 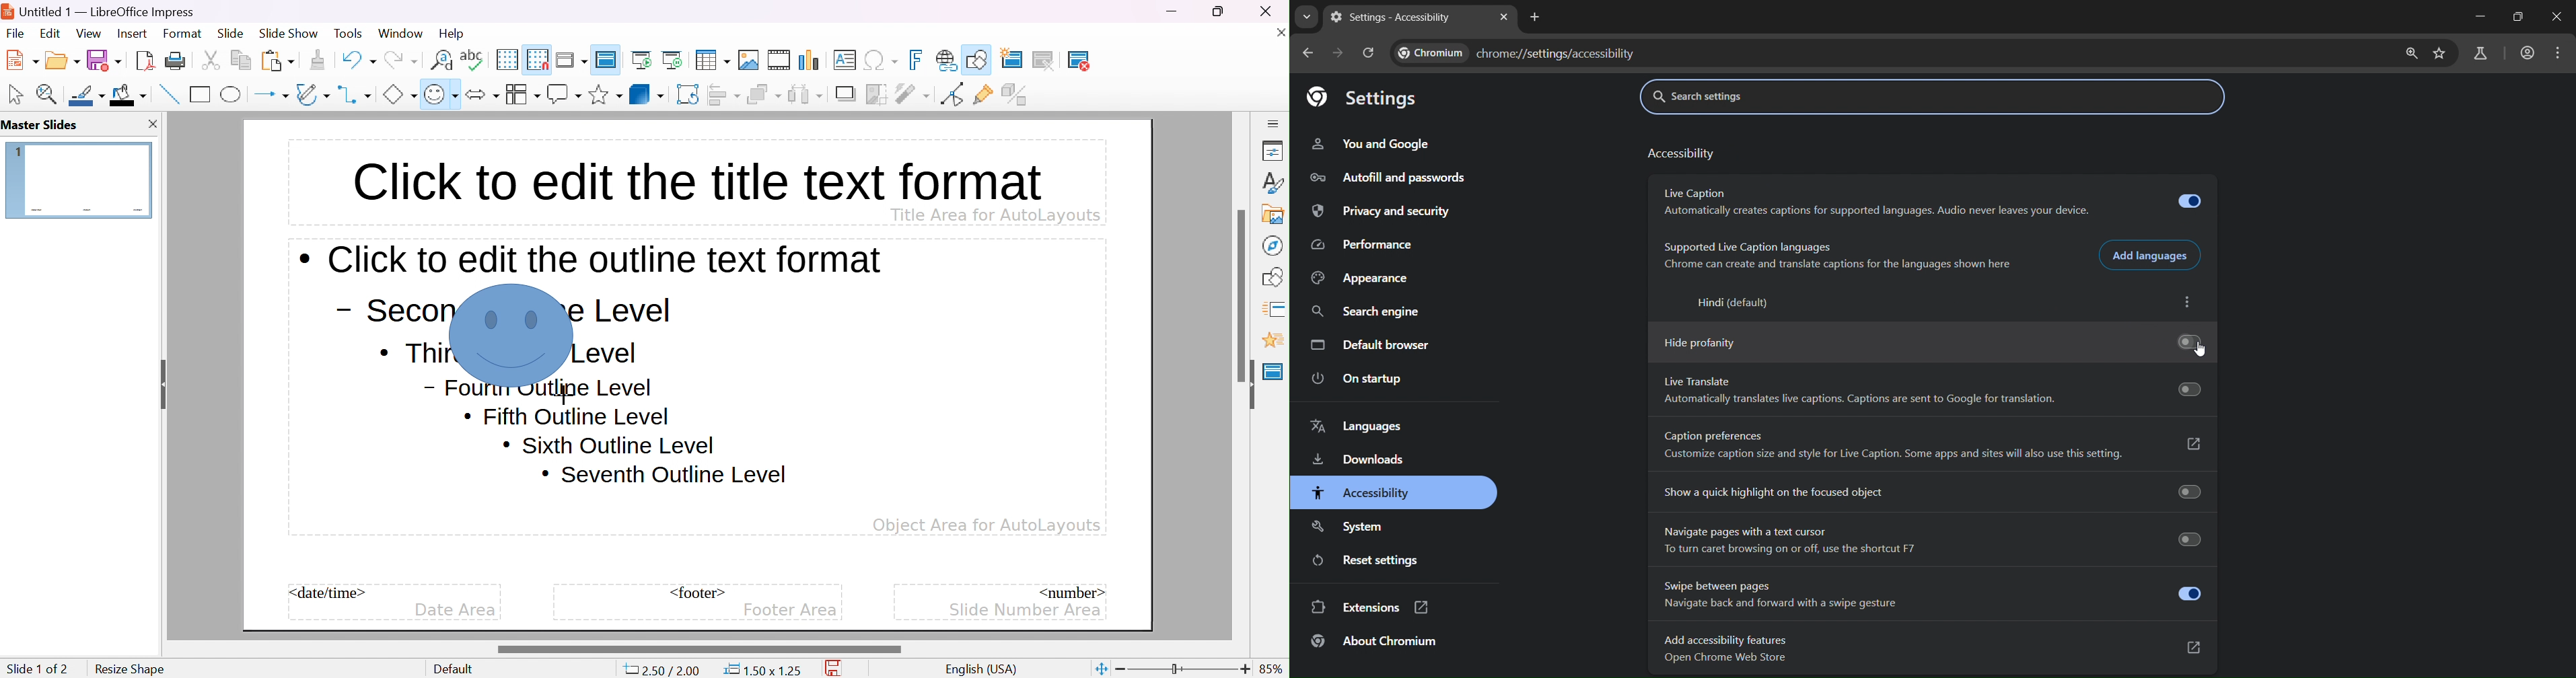 I want to click on undo, so click(x=357, y=58).